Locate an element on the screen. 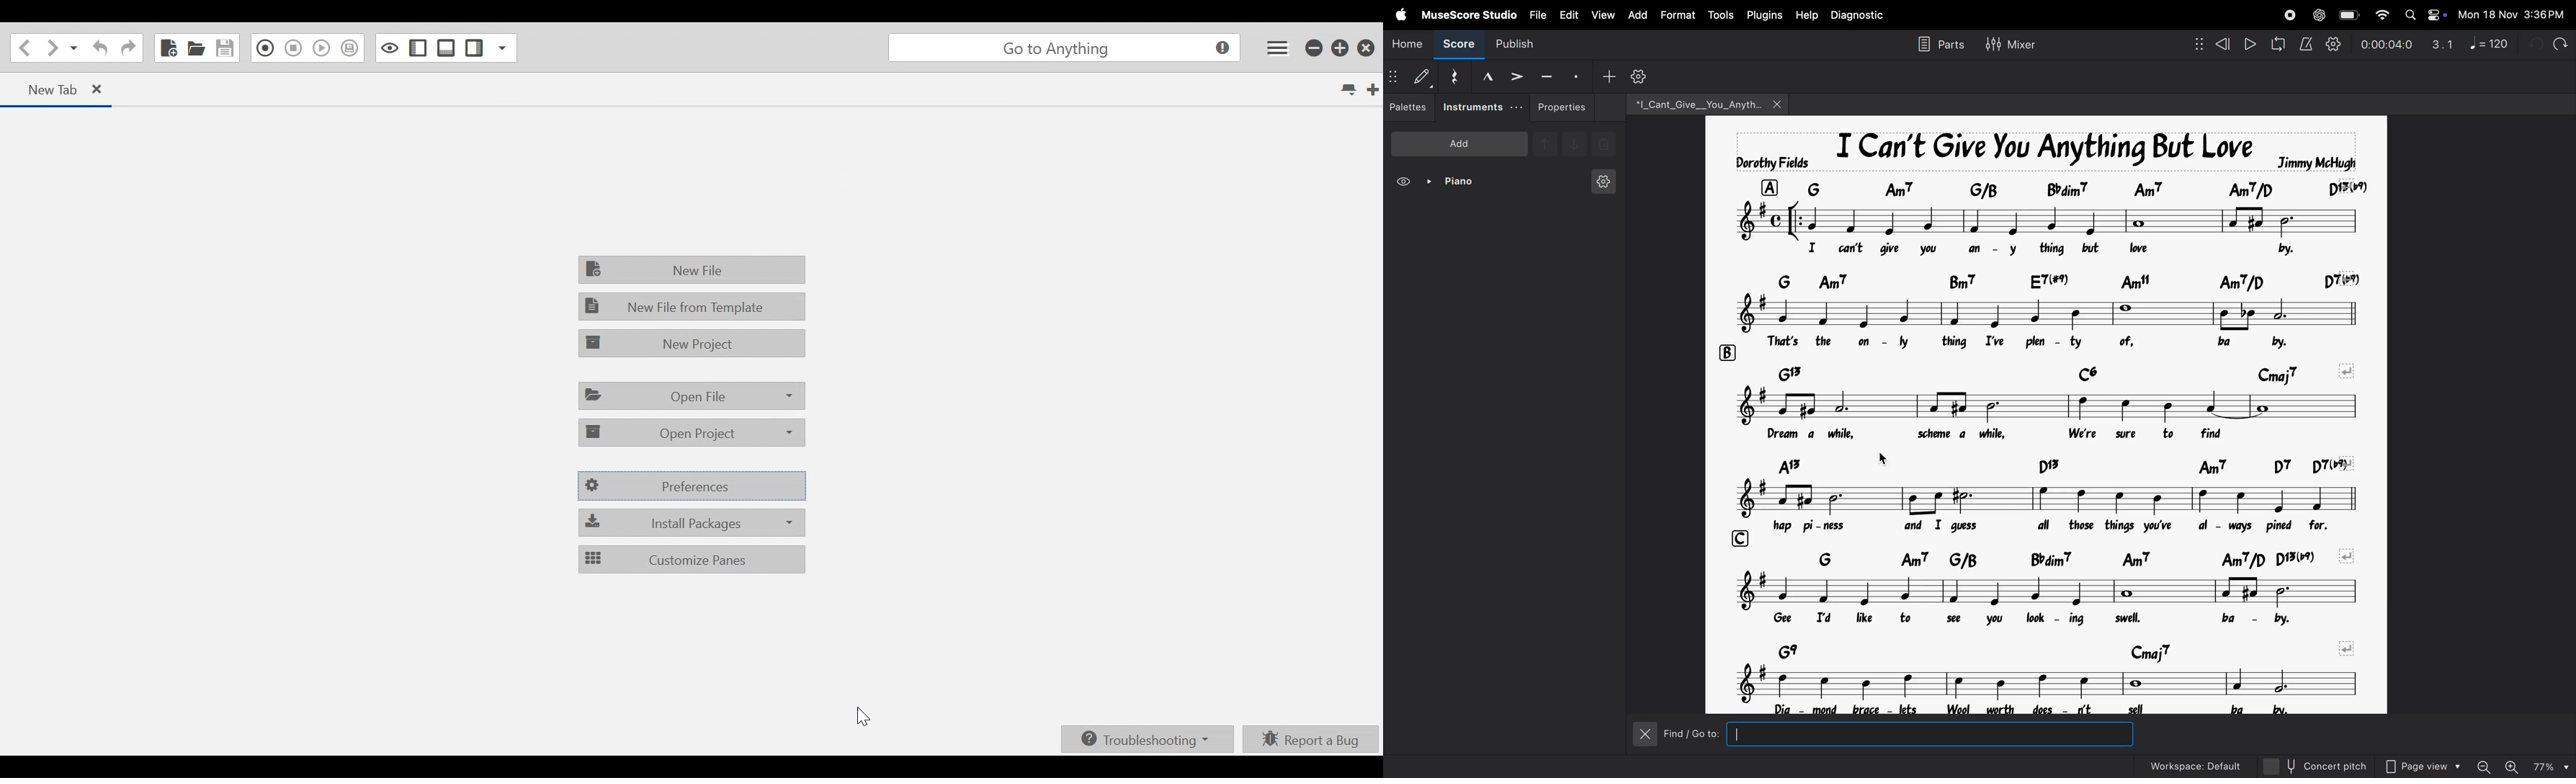 This screenshot has height=784, width=2576. note 120 is located at coordinates (2487, 42).